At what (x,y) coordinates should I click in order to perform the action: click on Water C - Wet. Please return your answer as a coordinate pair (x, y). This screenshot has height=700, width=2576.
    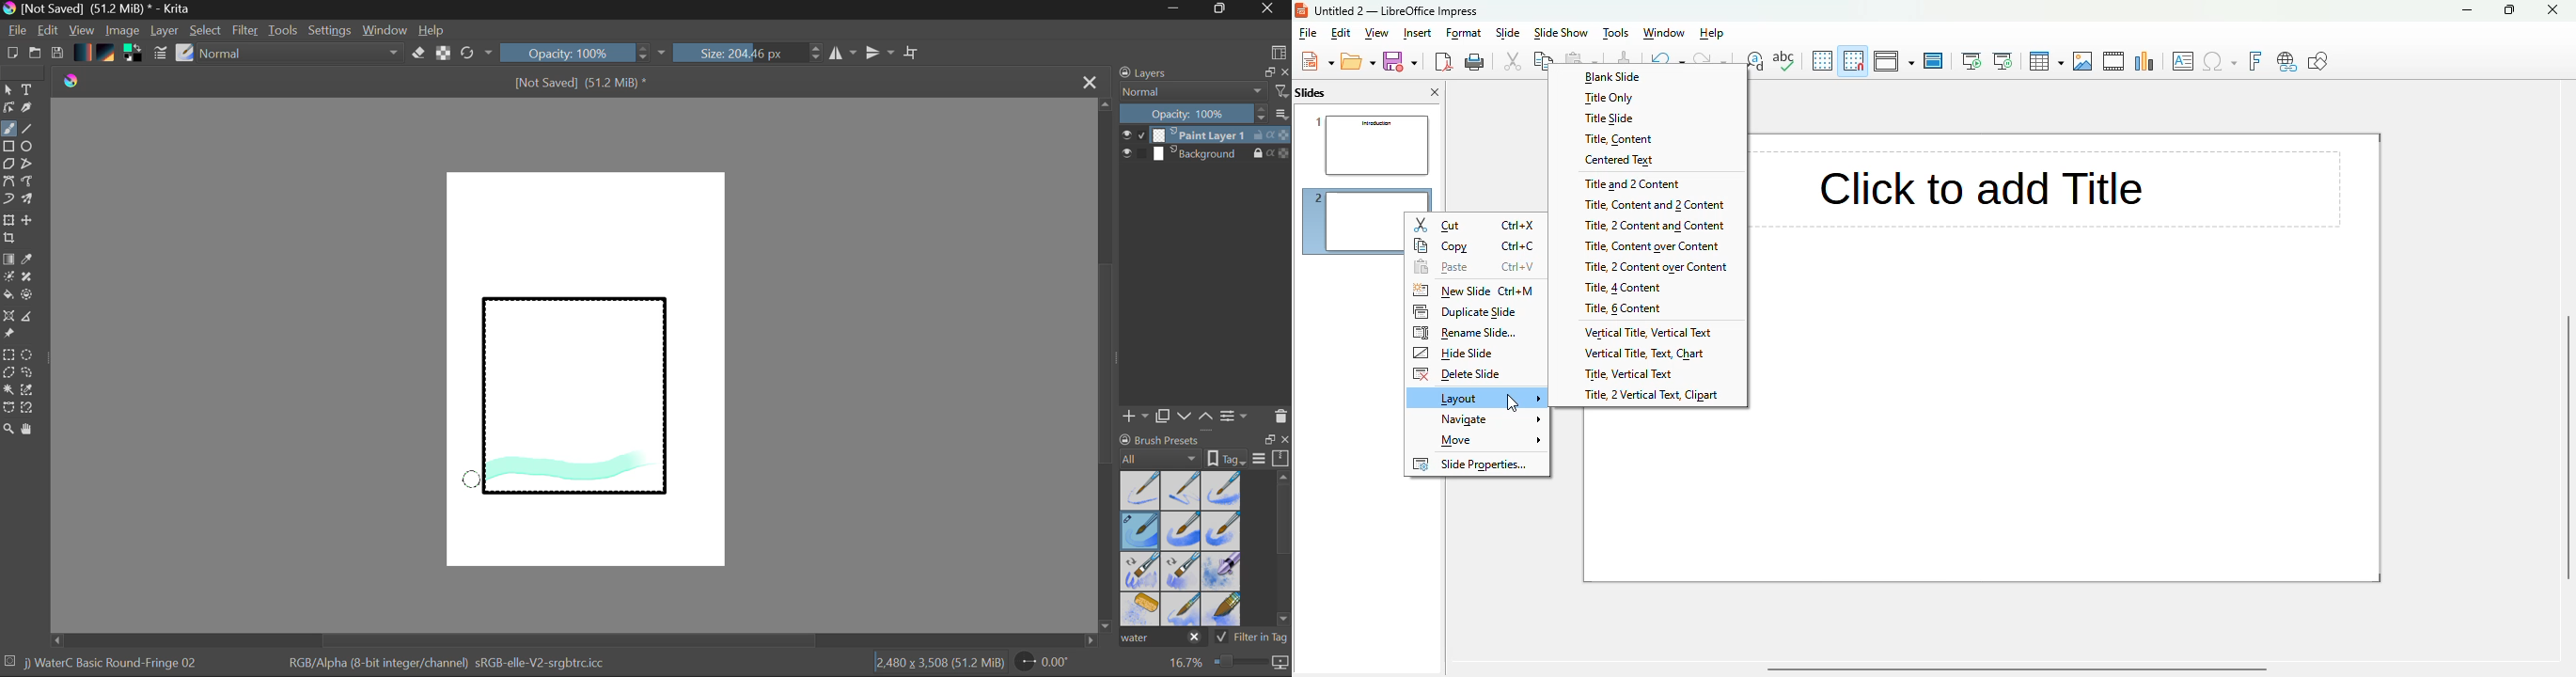
    Looking at the image, I should click on (1182, 491).